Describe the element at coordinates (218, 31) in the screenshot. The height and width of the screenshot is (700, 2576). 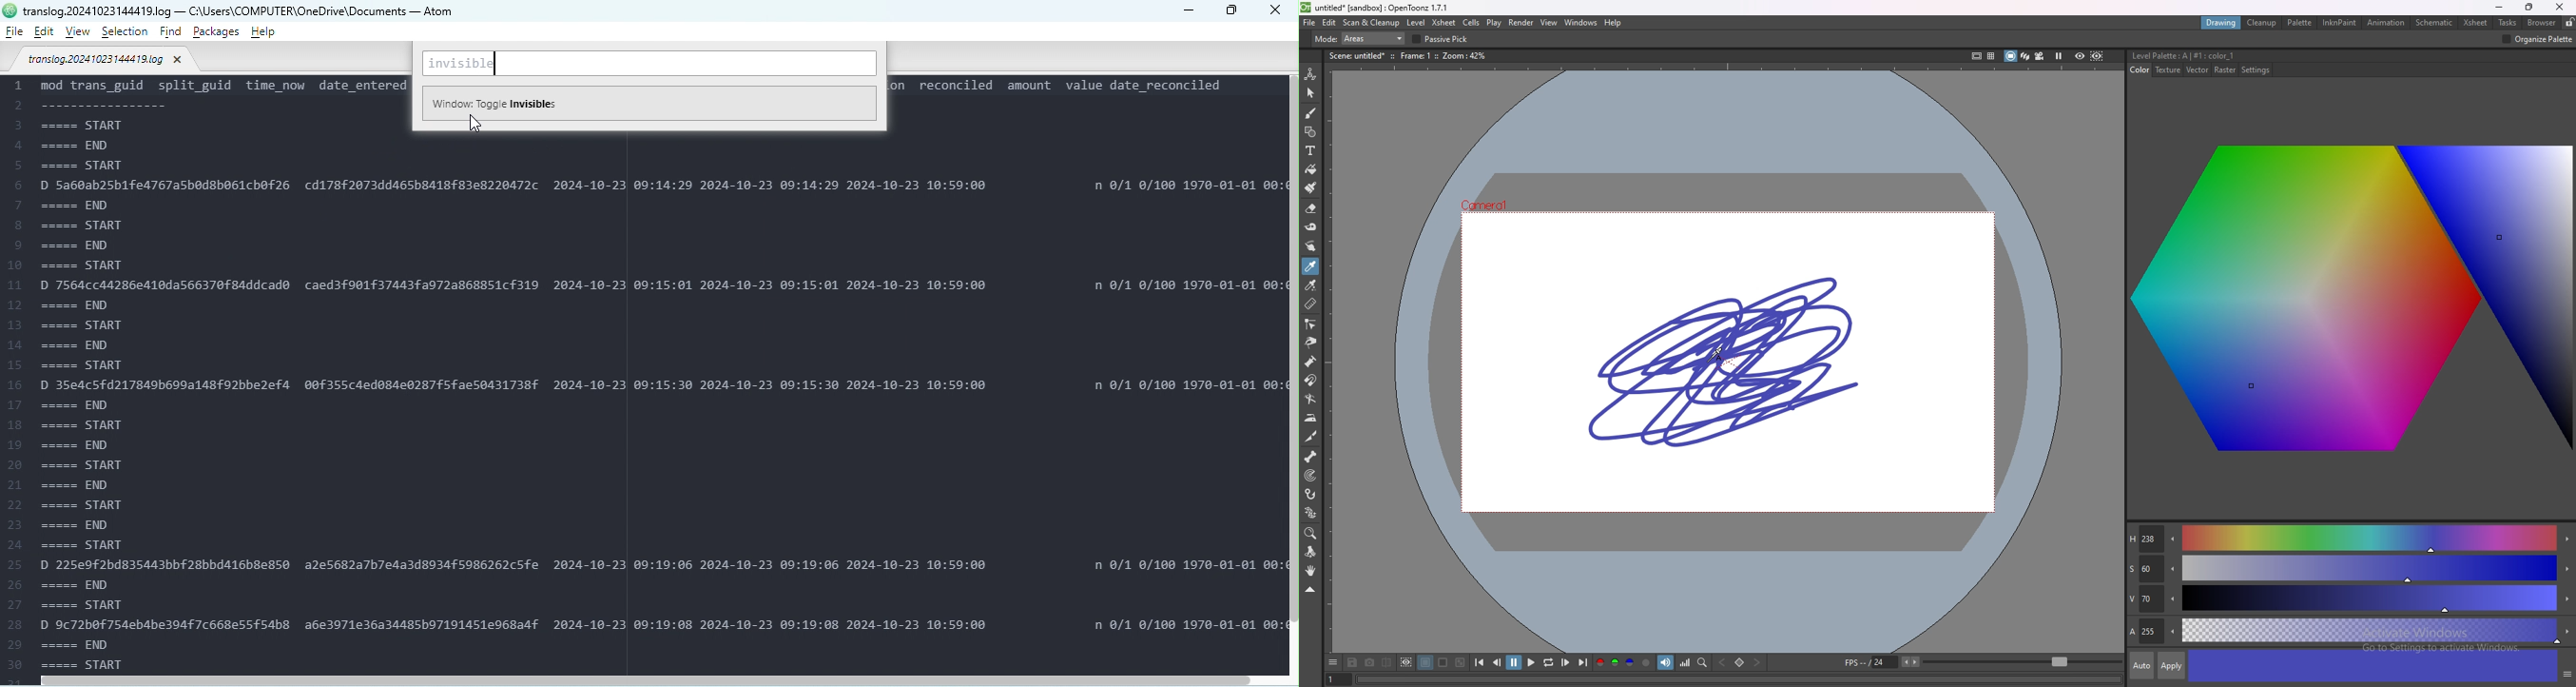
I see `Packages` at that location.